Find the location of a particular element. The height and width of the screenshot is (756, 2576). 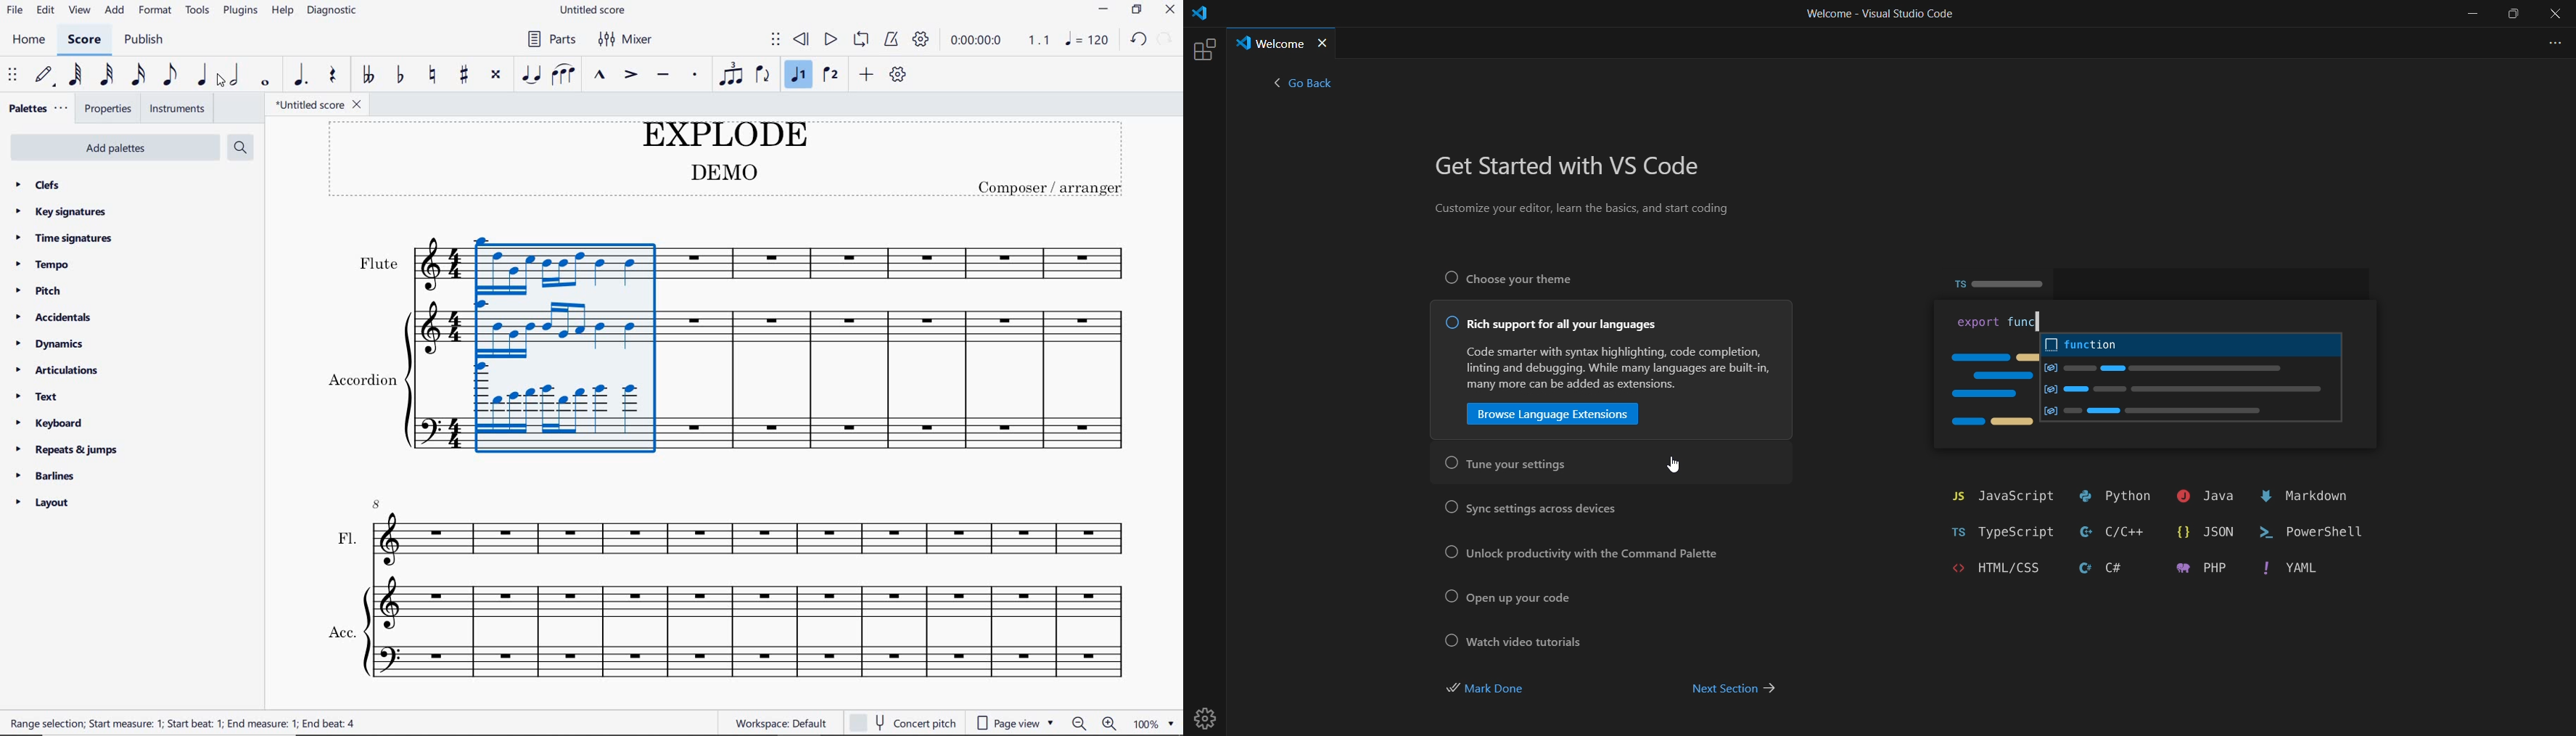

voice 1 is located at coordinates (799, 75).